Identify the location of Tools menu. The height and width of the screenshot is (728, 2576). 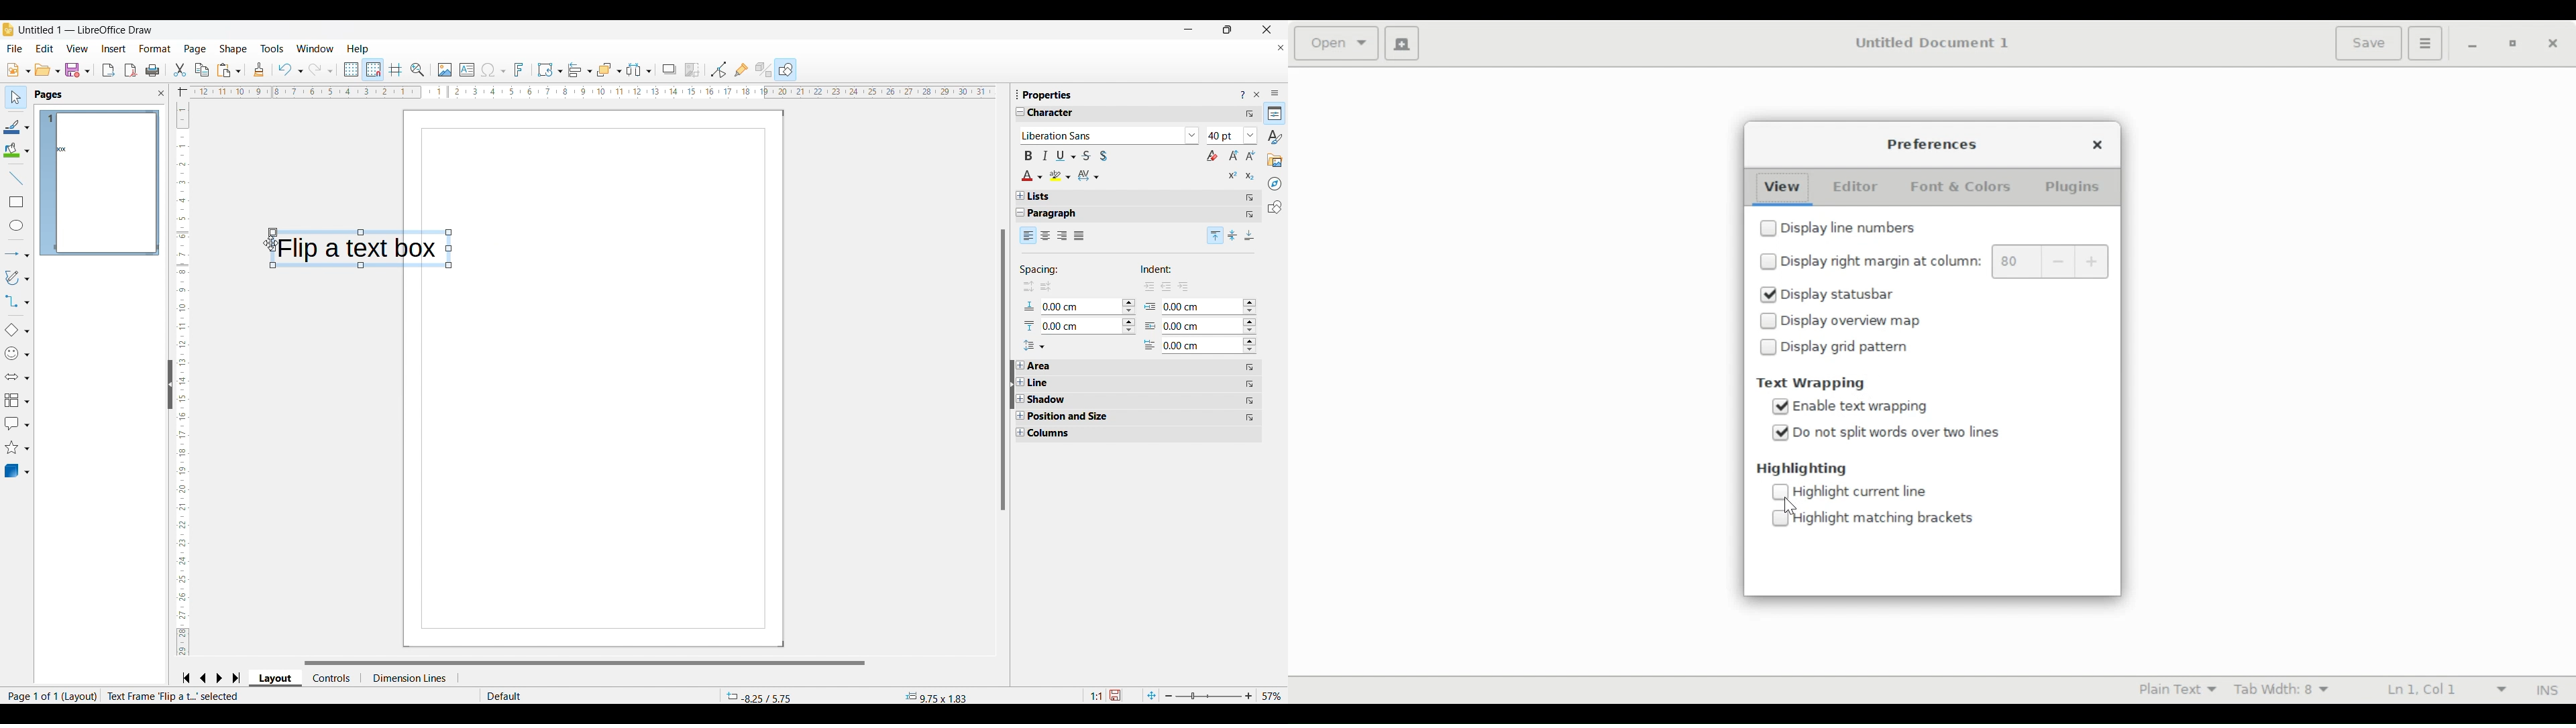
(272, 48).